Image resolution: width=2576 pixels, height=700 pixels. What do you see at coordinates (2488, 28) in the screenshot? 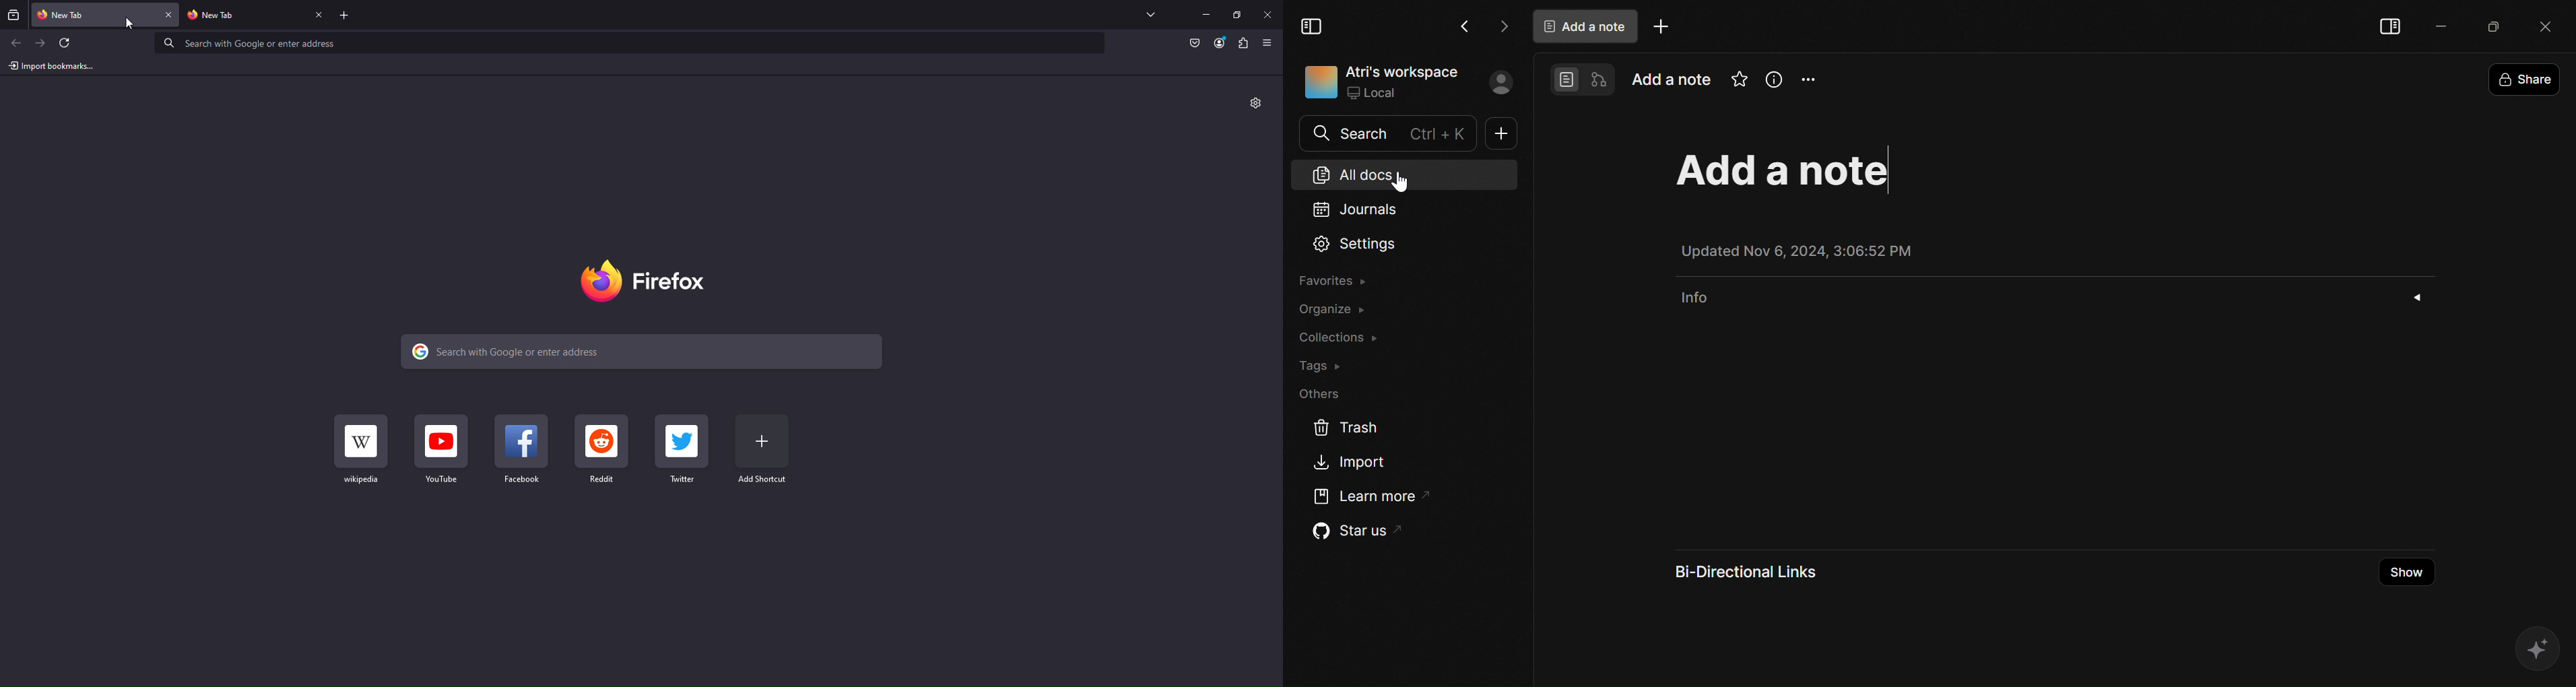
I see `Maximize` at bounding box center [2488, 28].